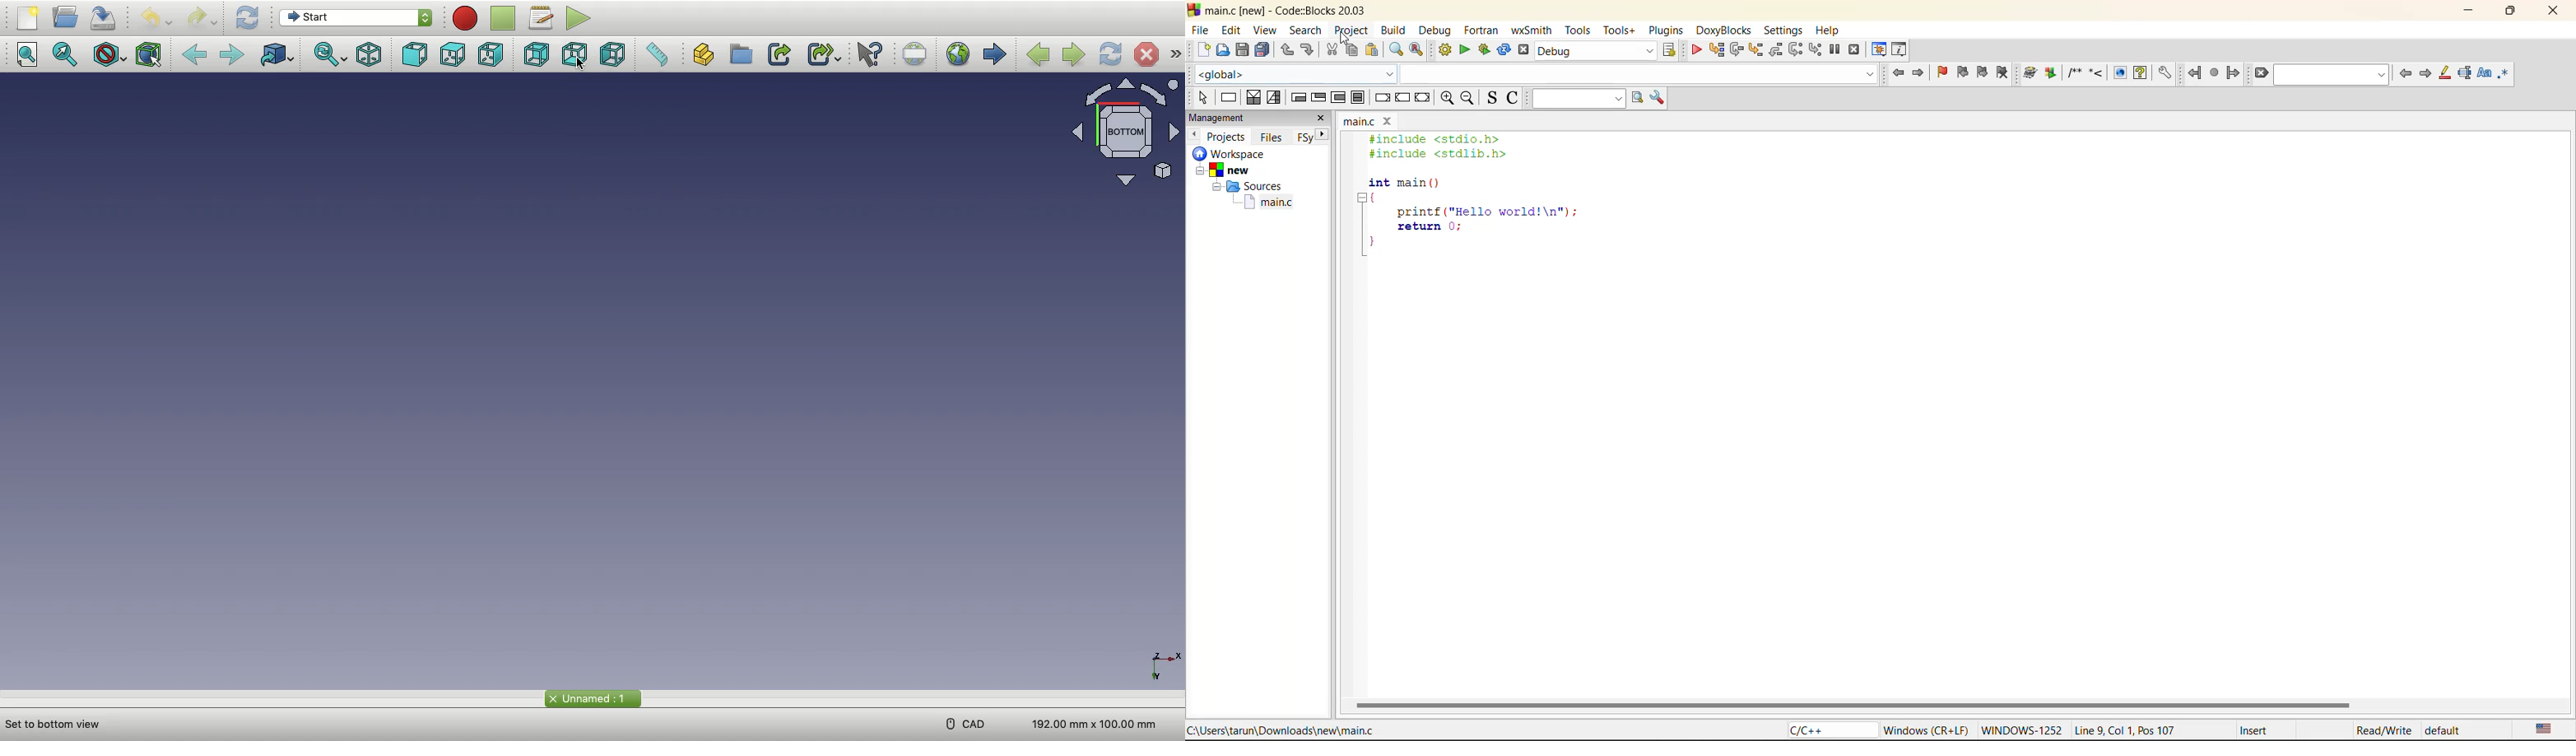 This screenshot has width=2576, height=756. What do you see at coordinates (1251, 202) in the screenshot?
I see `main.c` at bounding box center [1251, 202].